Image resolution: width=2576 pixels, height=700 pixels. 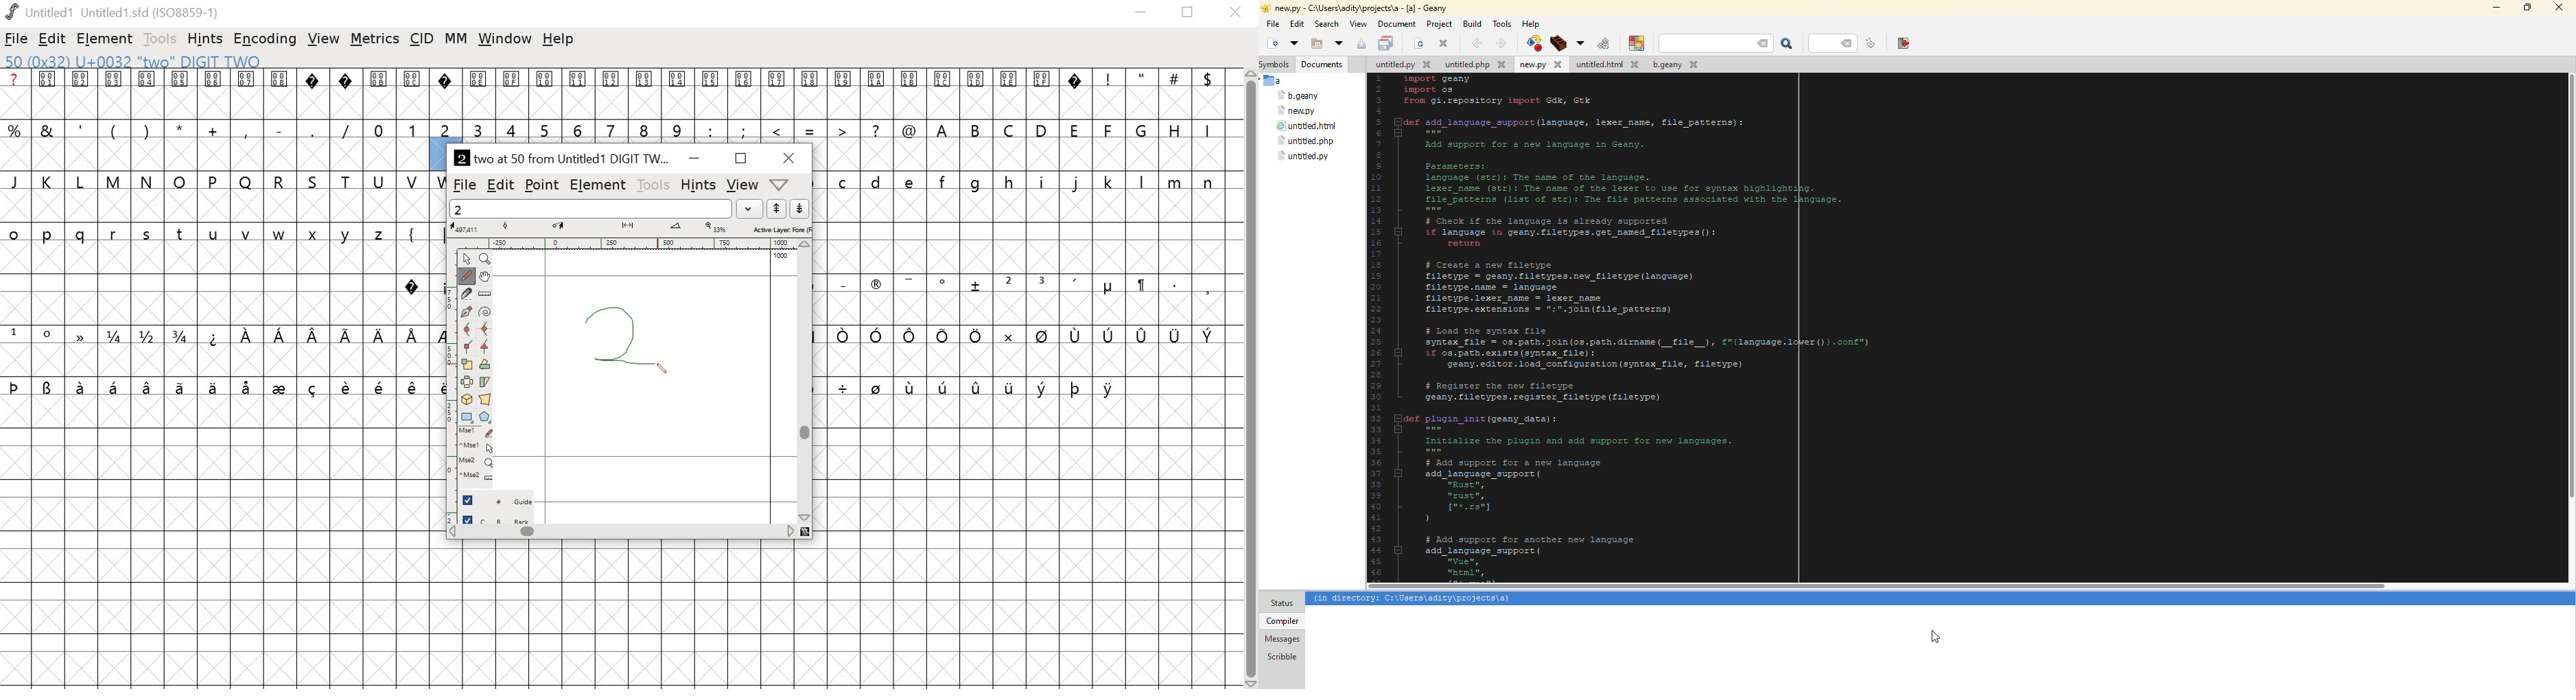 What do you see at coordinates (1272, 43) in the screenshot?
I see `new` at bounding box center [1272, 43].